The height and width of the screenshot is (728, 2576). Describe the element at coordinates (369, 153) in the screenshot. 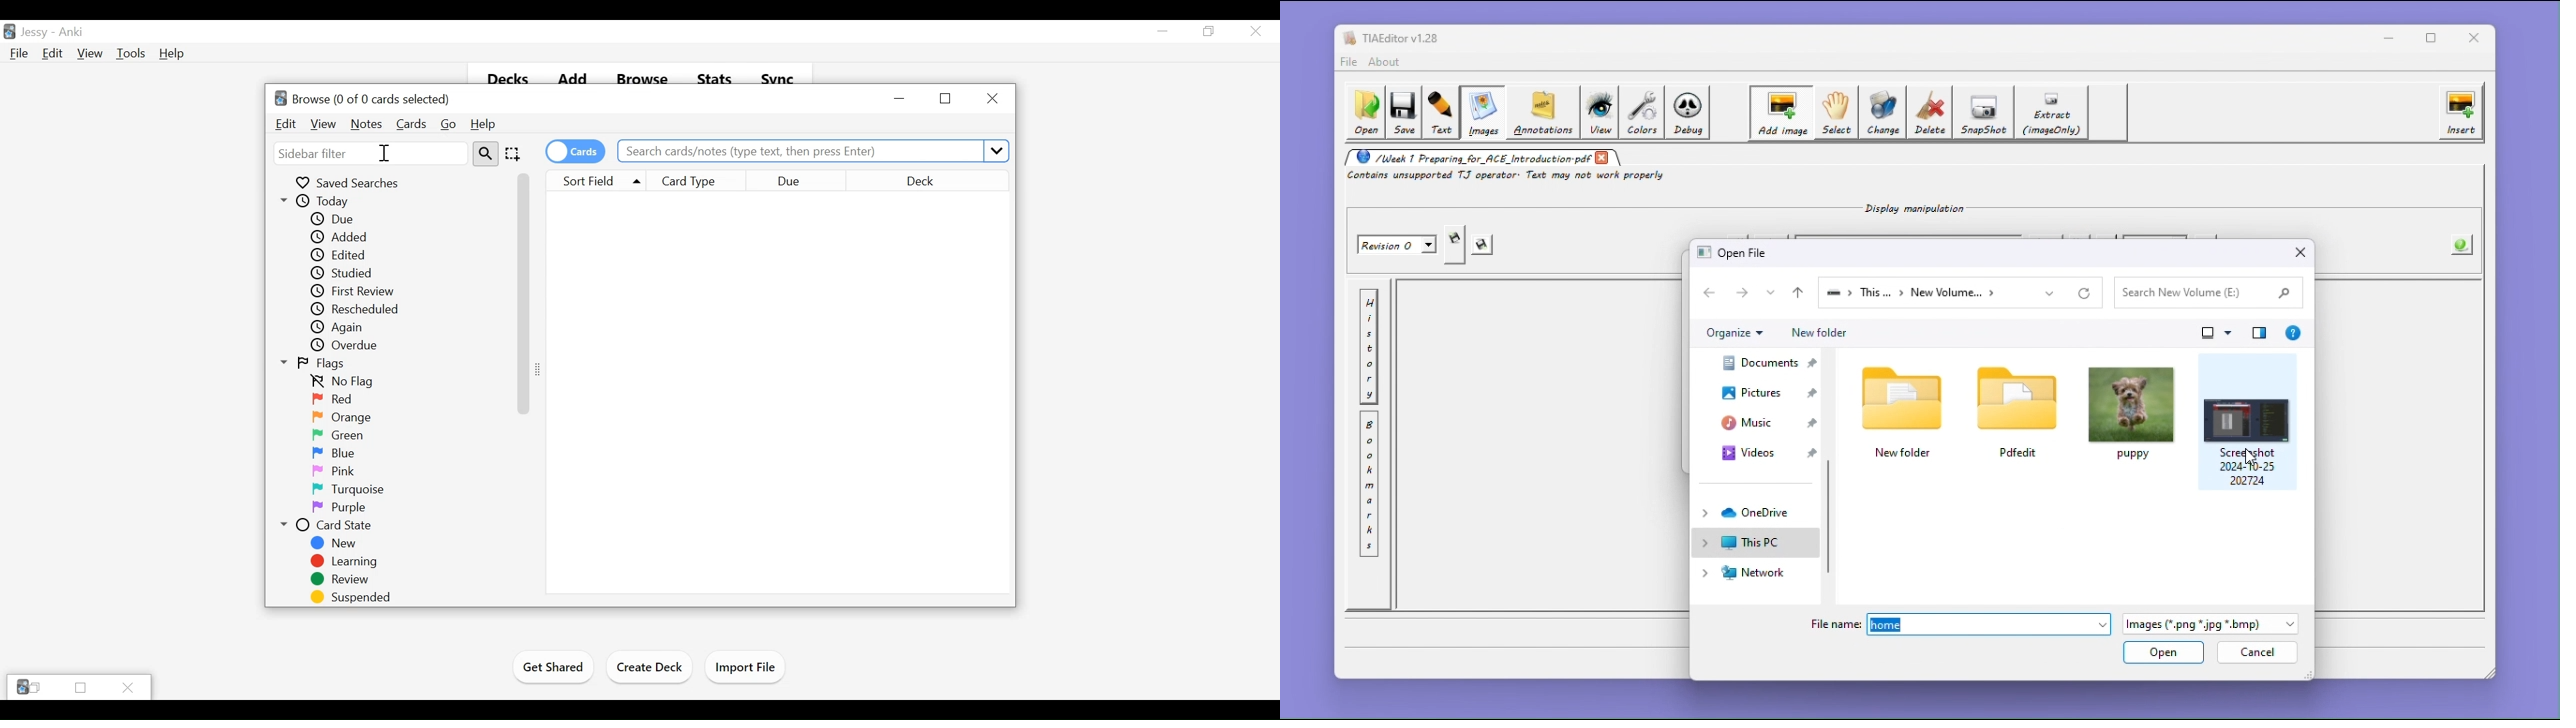

I see `Sidebar Filter` at that location.